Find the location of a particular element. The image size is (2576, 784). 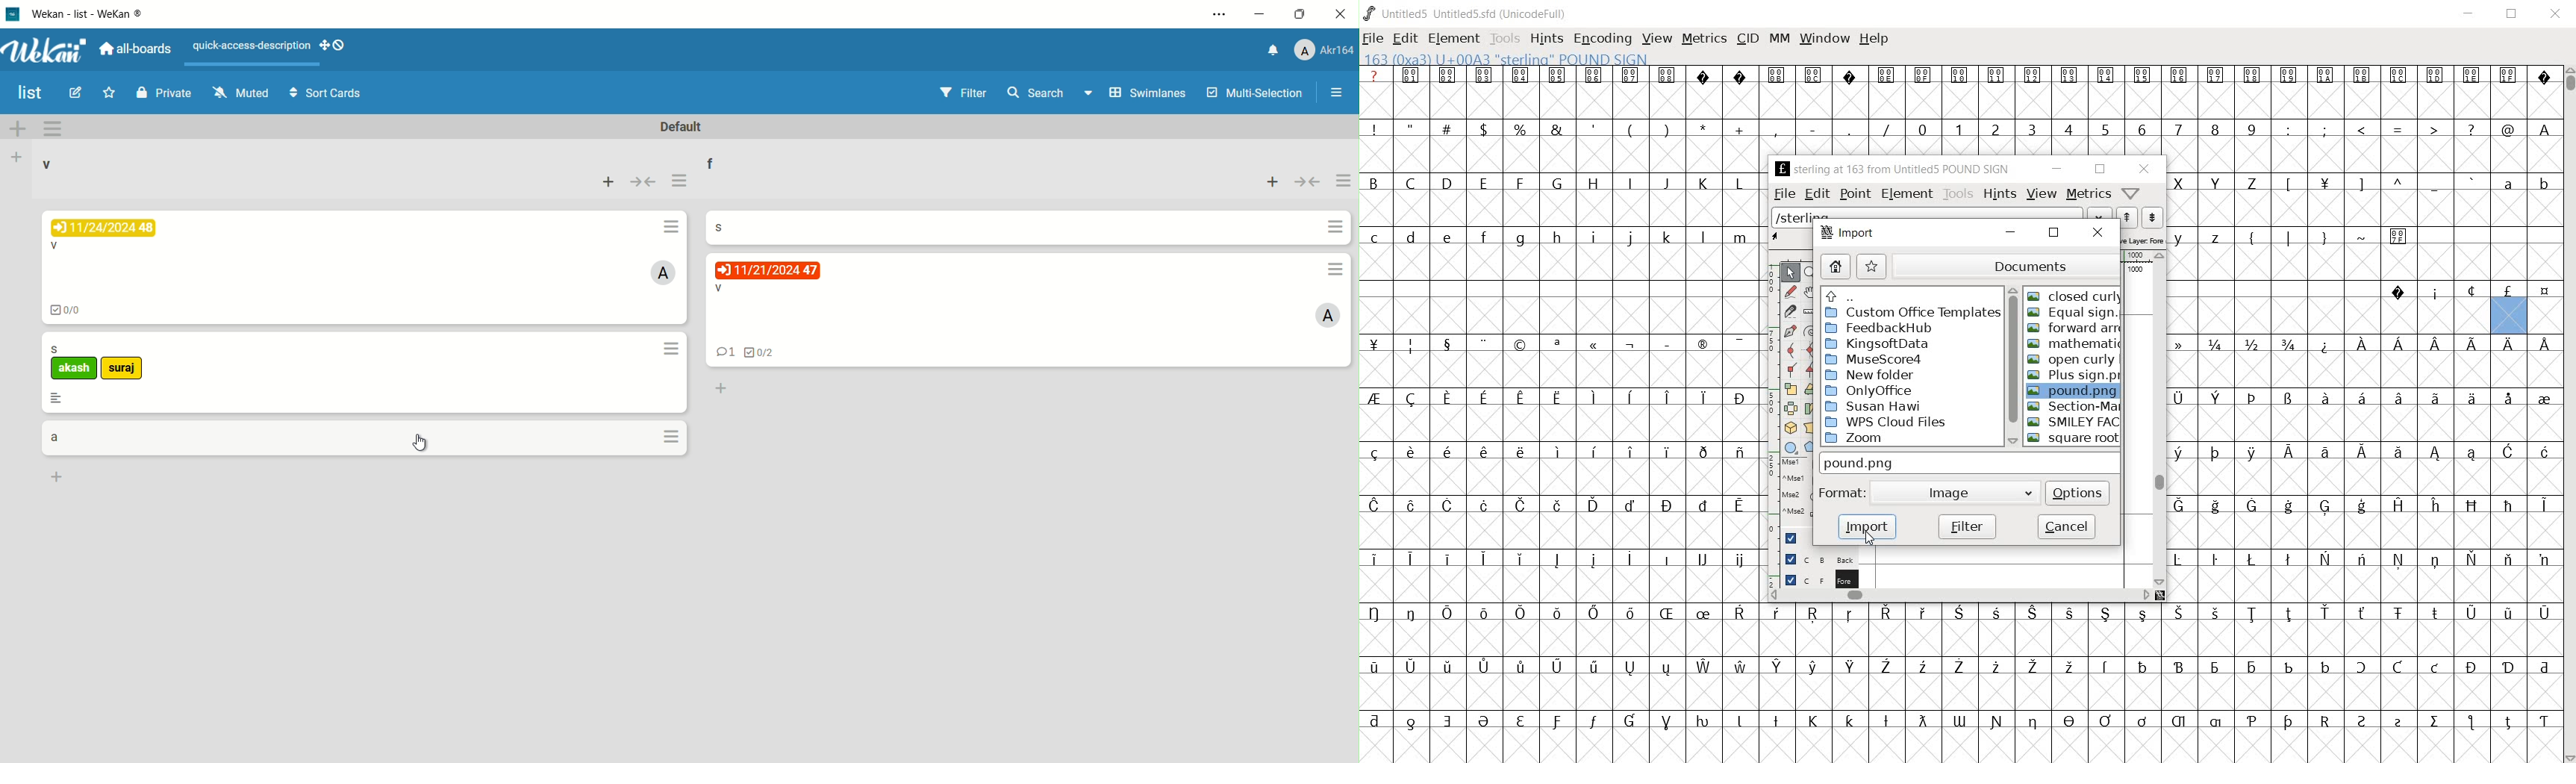

Symbol is located at coordinates (1887, 614).